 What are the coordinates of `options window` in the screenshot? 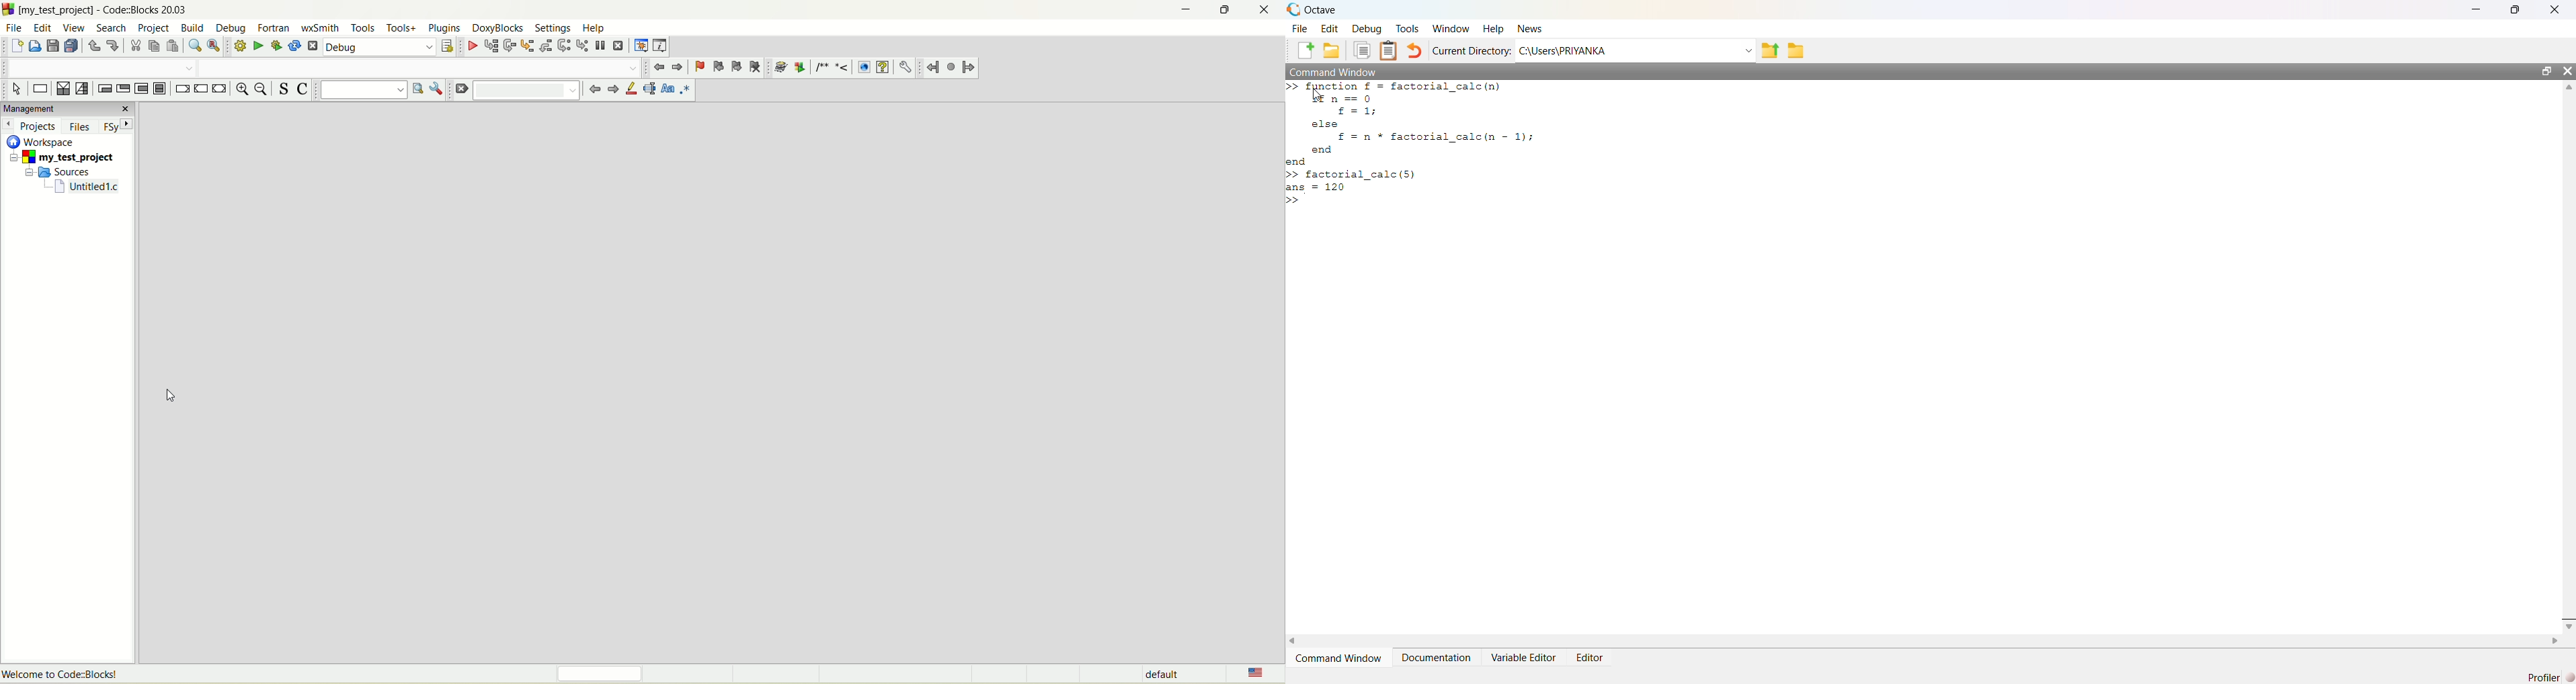 It's located at (436, 90).